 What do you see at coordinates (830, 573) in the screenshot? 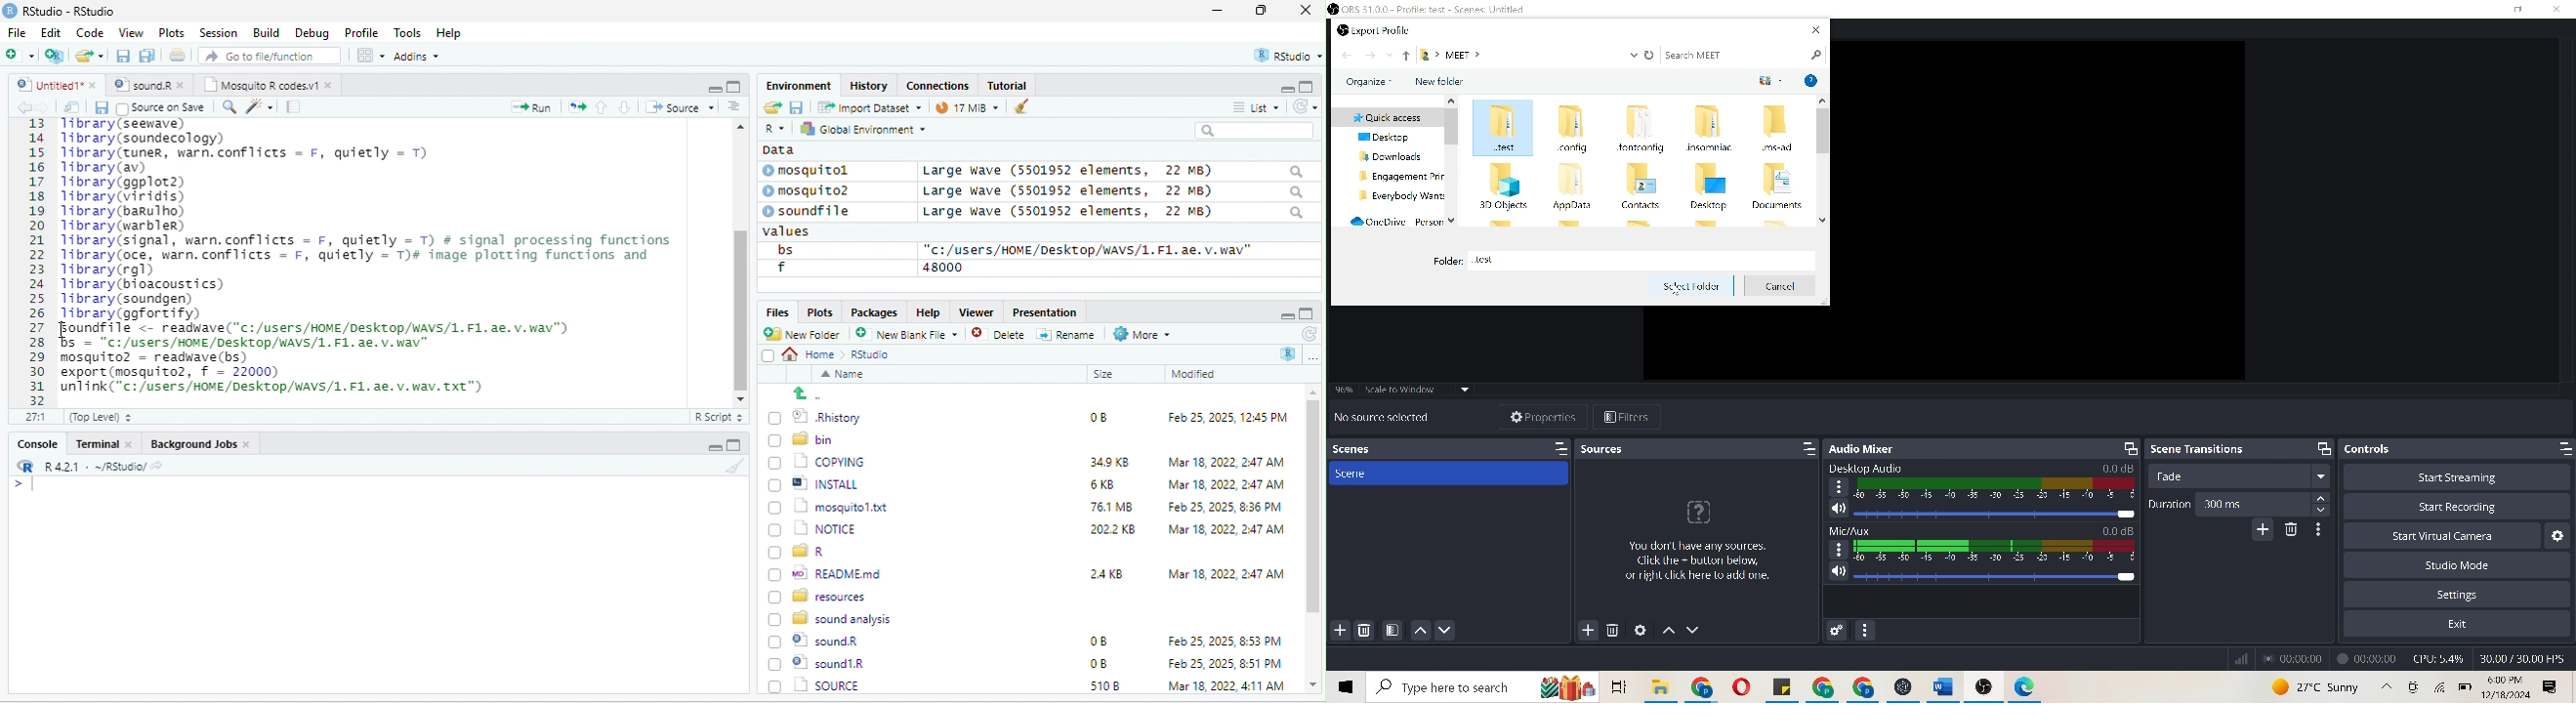
I see `wo| READMEmd` at bounding box center [830, 573].